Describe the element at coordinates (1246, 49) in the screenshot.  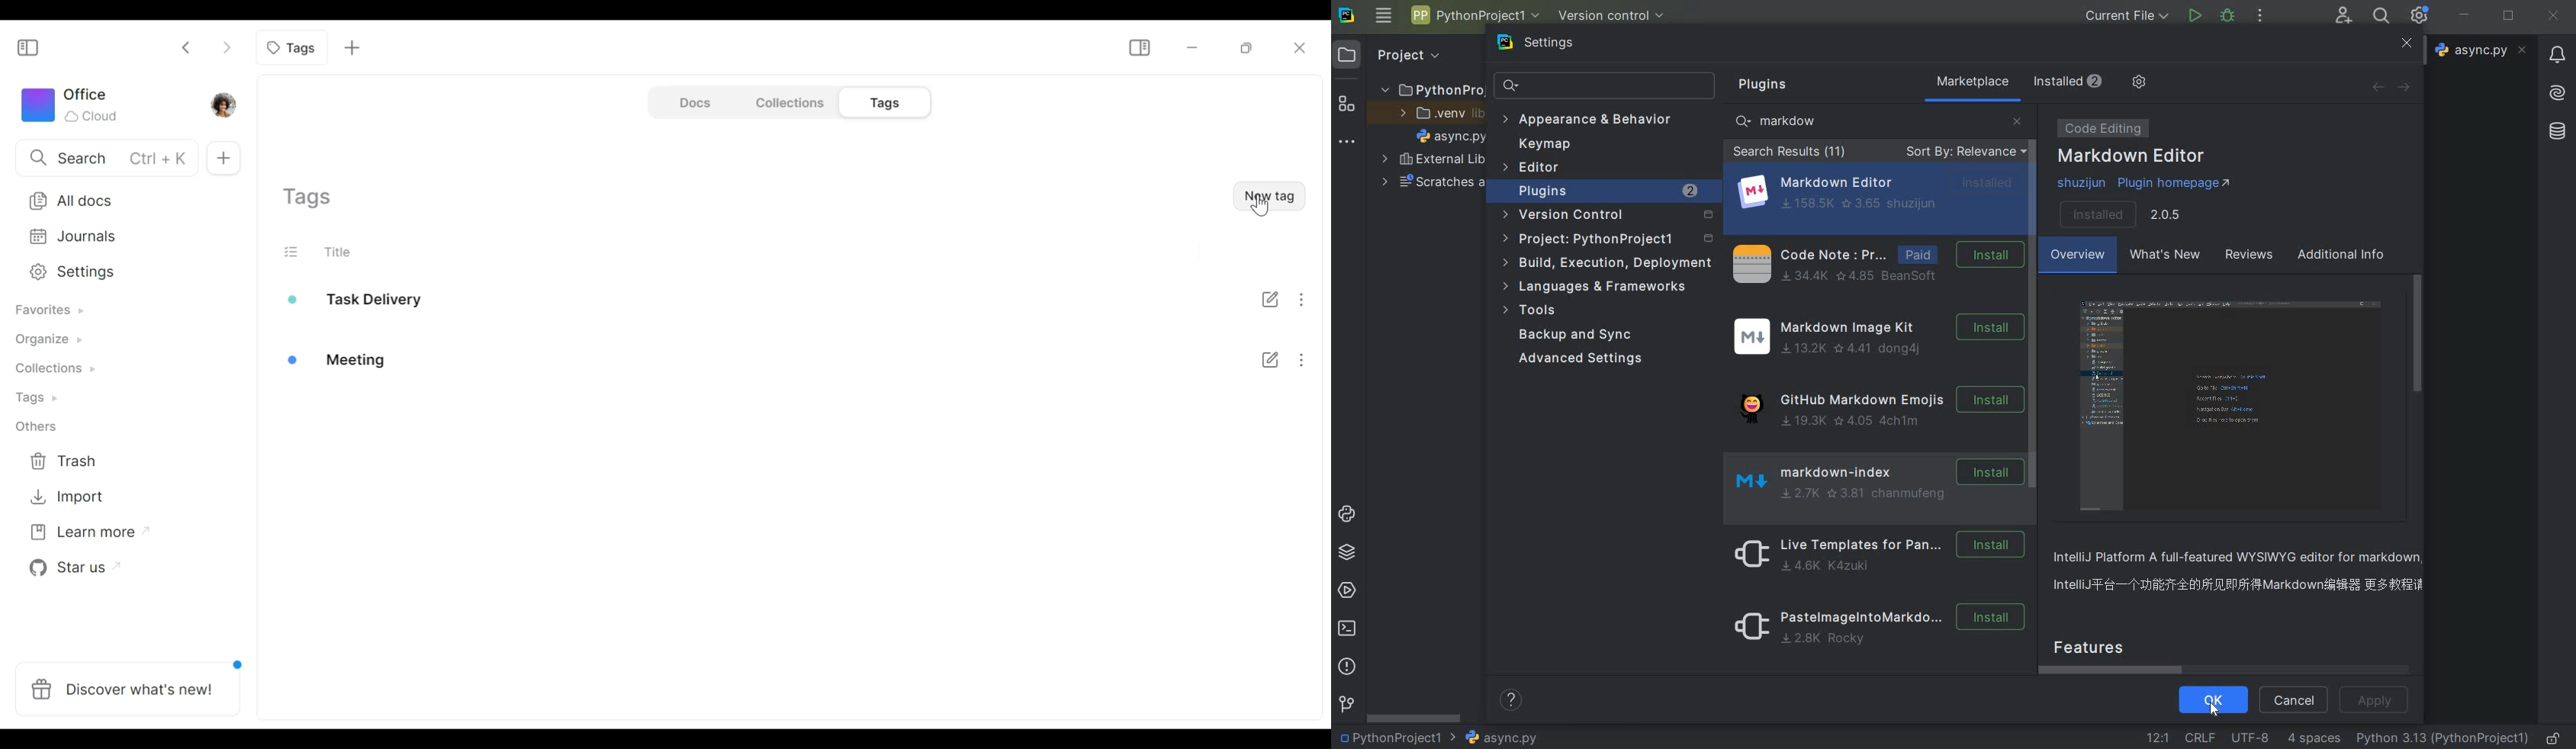
I see `Restore` at that location.